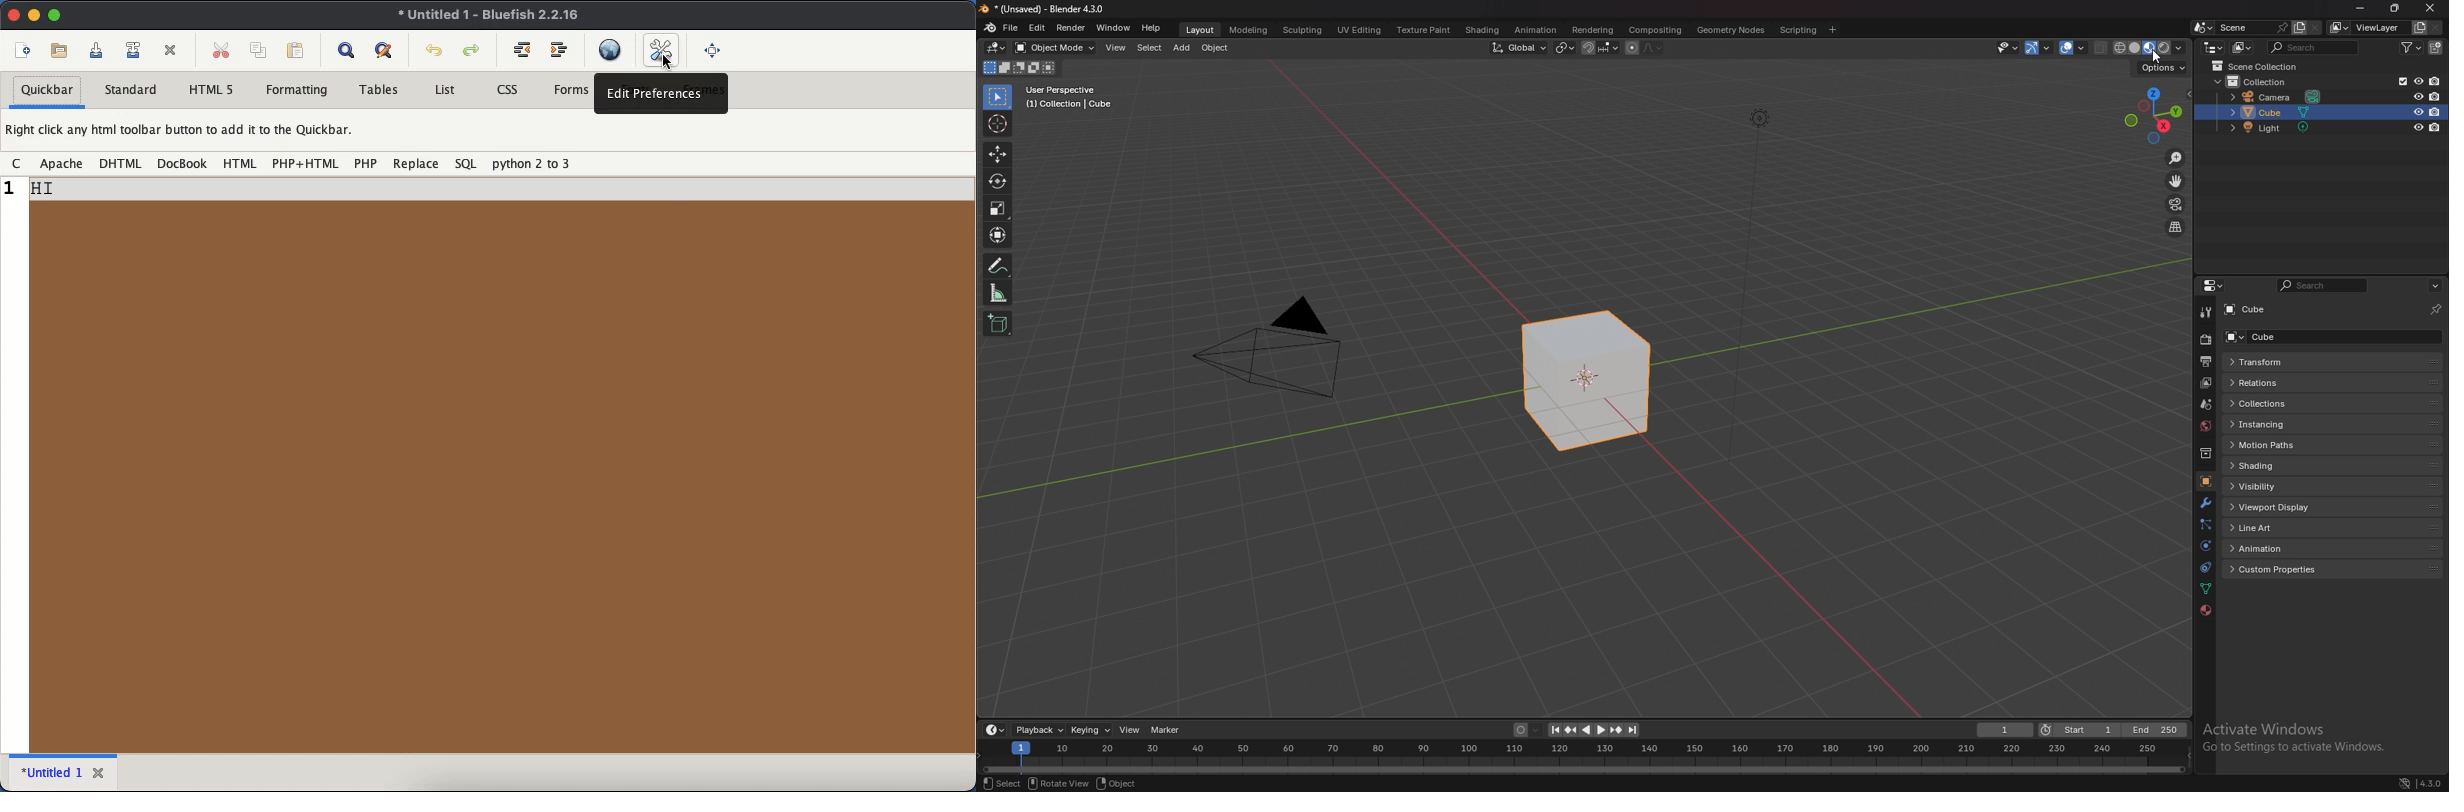 Image resolution: width=2464 pixels, height=812 pixels. What do you see at coordinates (2299, 465) in the screenshot?
I see `shading` at bounding box center [2299, 465].